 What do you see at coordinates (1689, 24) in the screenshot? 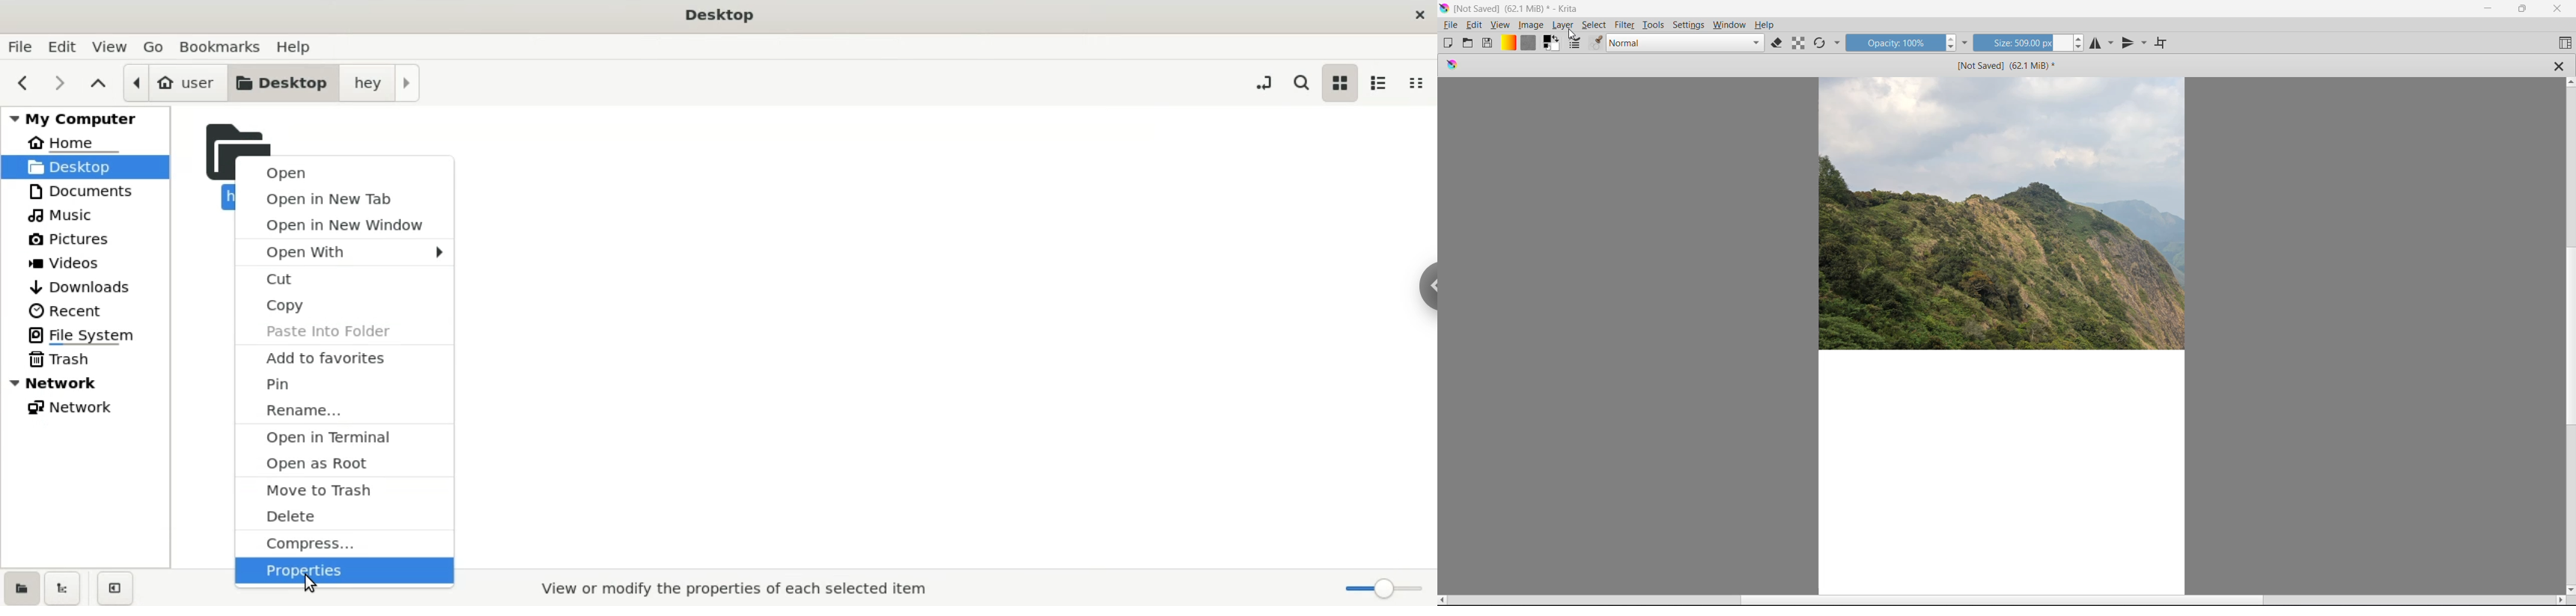
I see `Settings` at bounding box center [1689, 24].